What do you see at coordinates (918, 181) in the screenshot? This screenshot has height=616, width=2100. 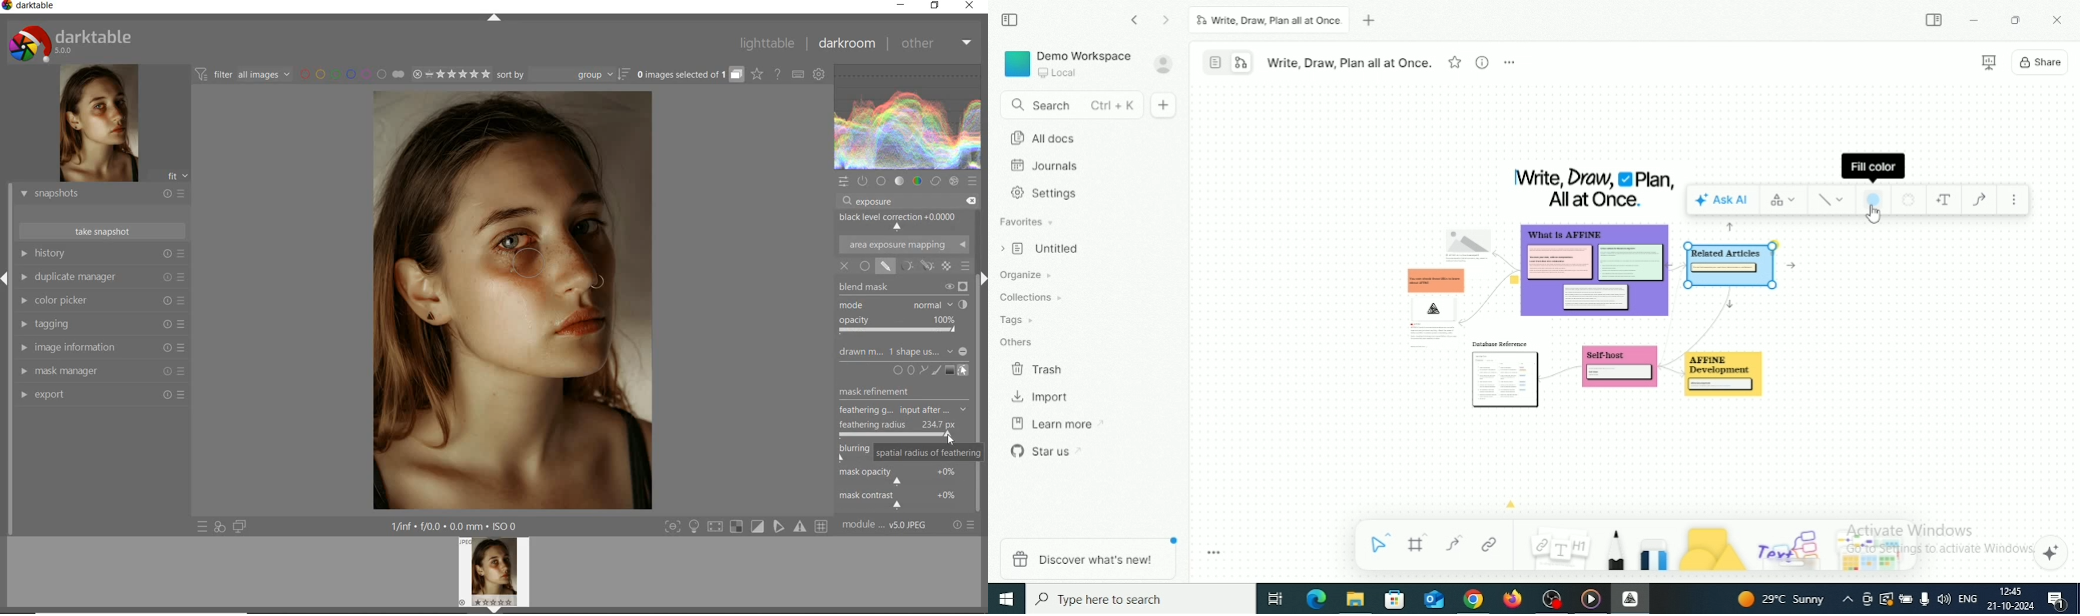 I see `color` at bounding box center [918, 181].